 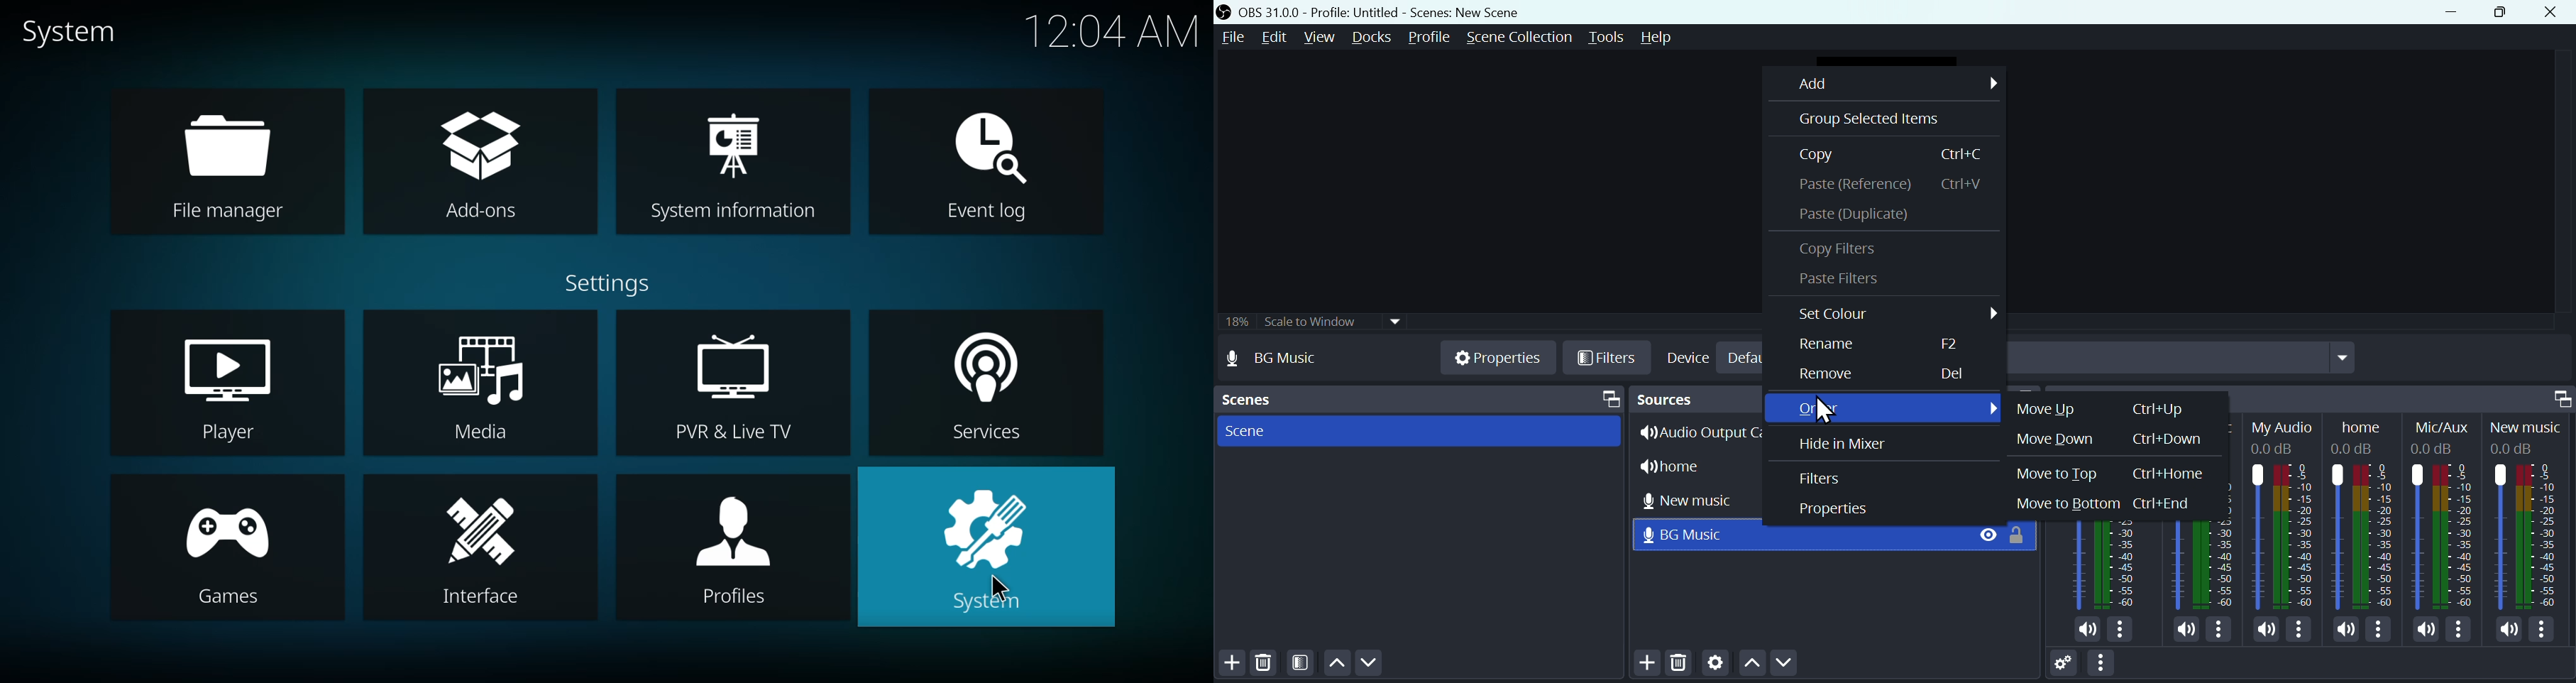 I want to click on Edit, so click(x=1279, y=38).